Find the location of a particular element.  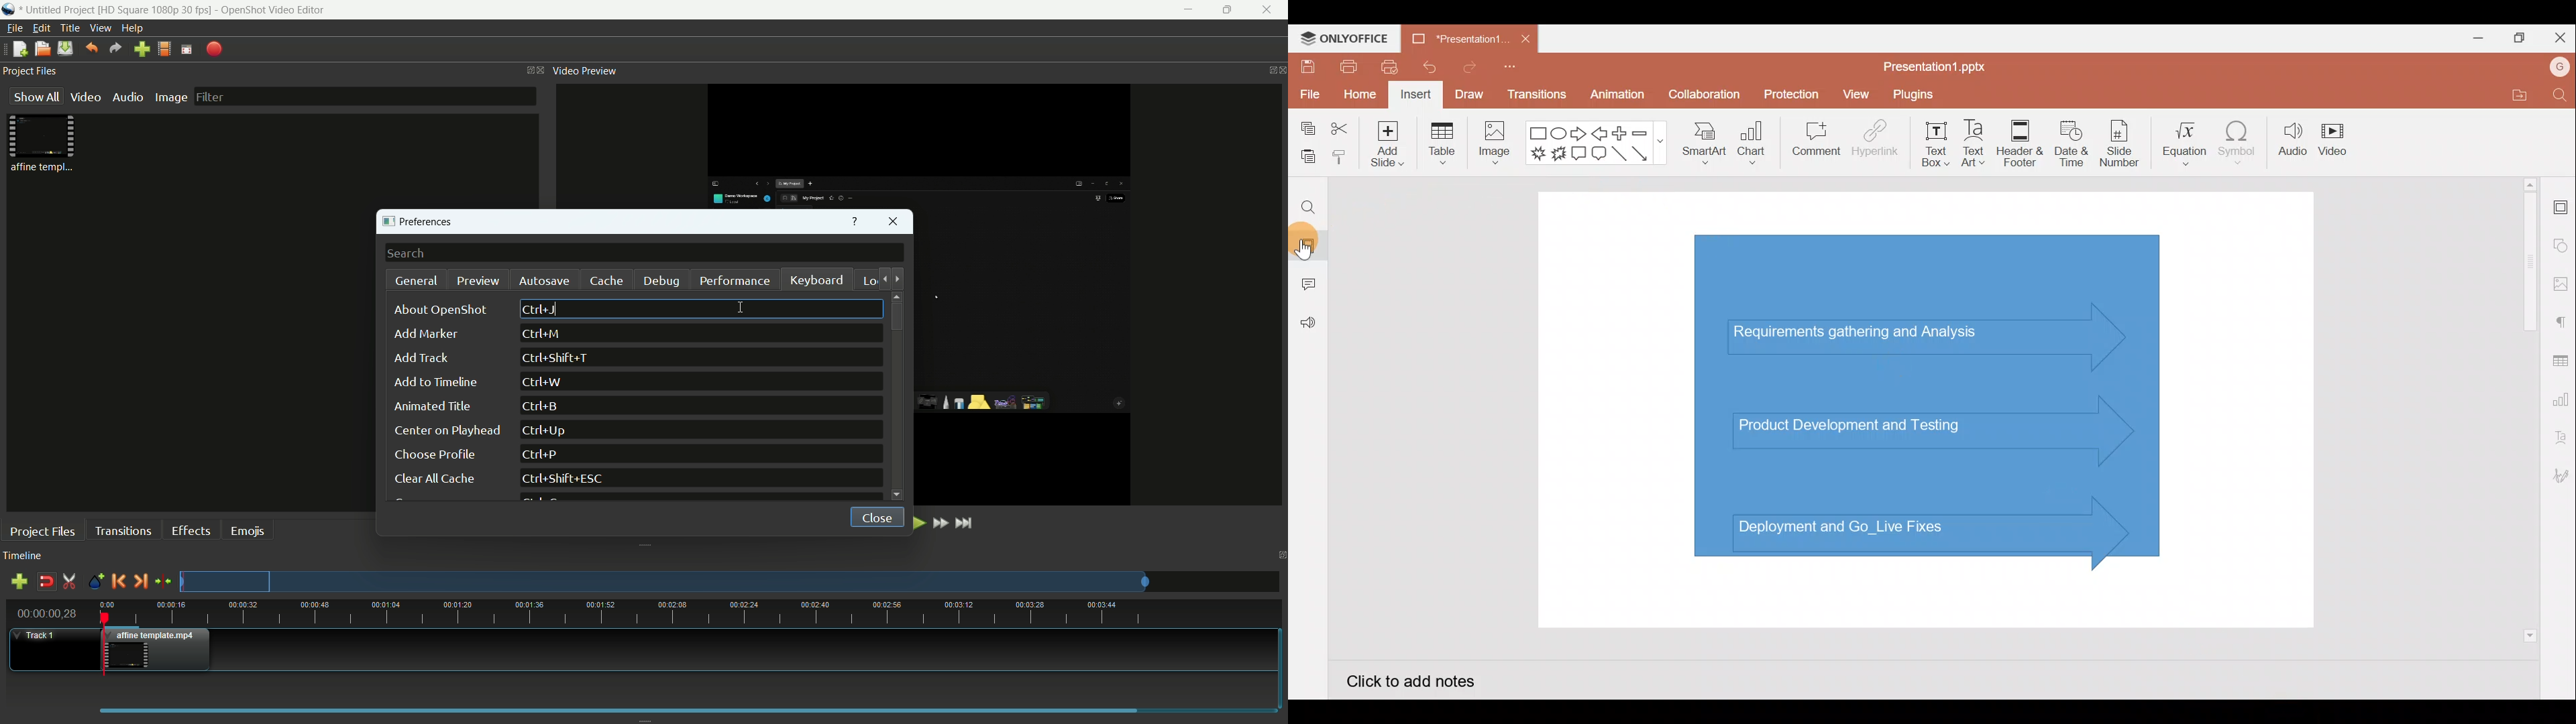

center the timeline on the playhead is located at coordinates (163, 581).